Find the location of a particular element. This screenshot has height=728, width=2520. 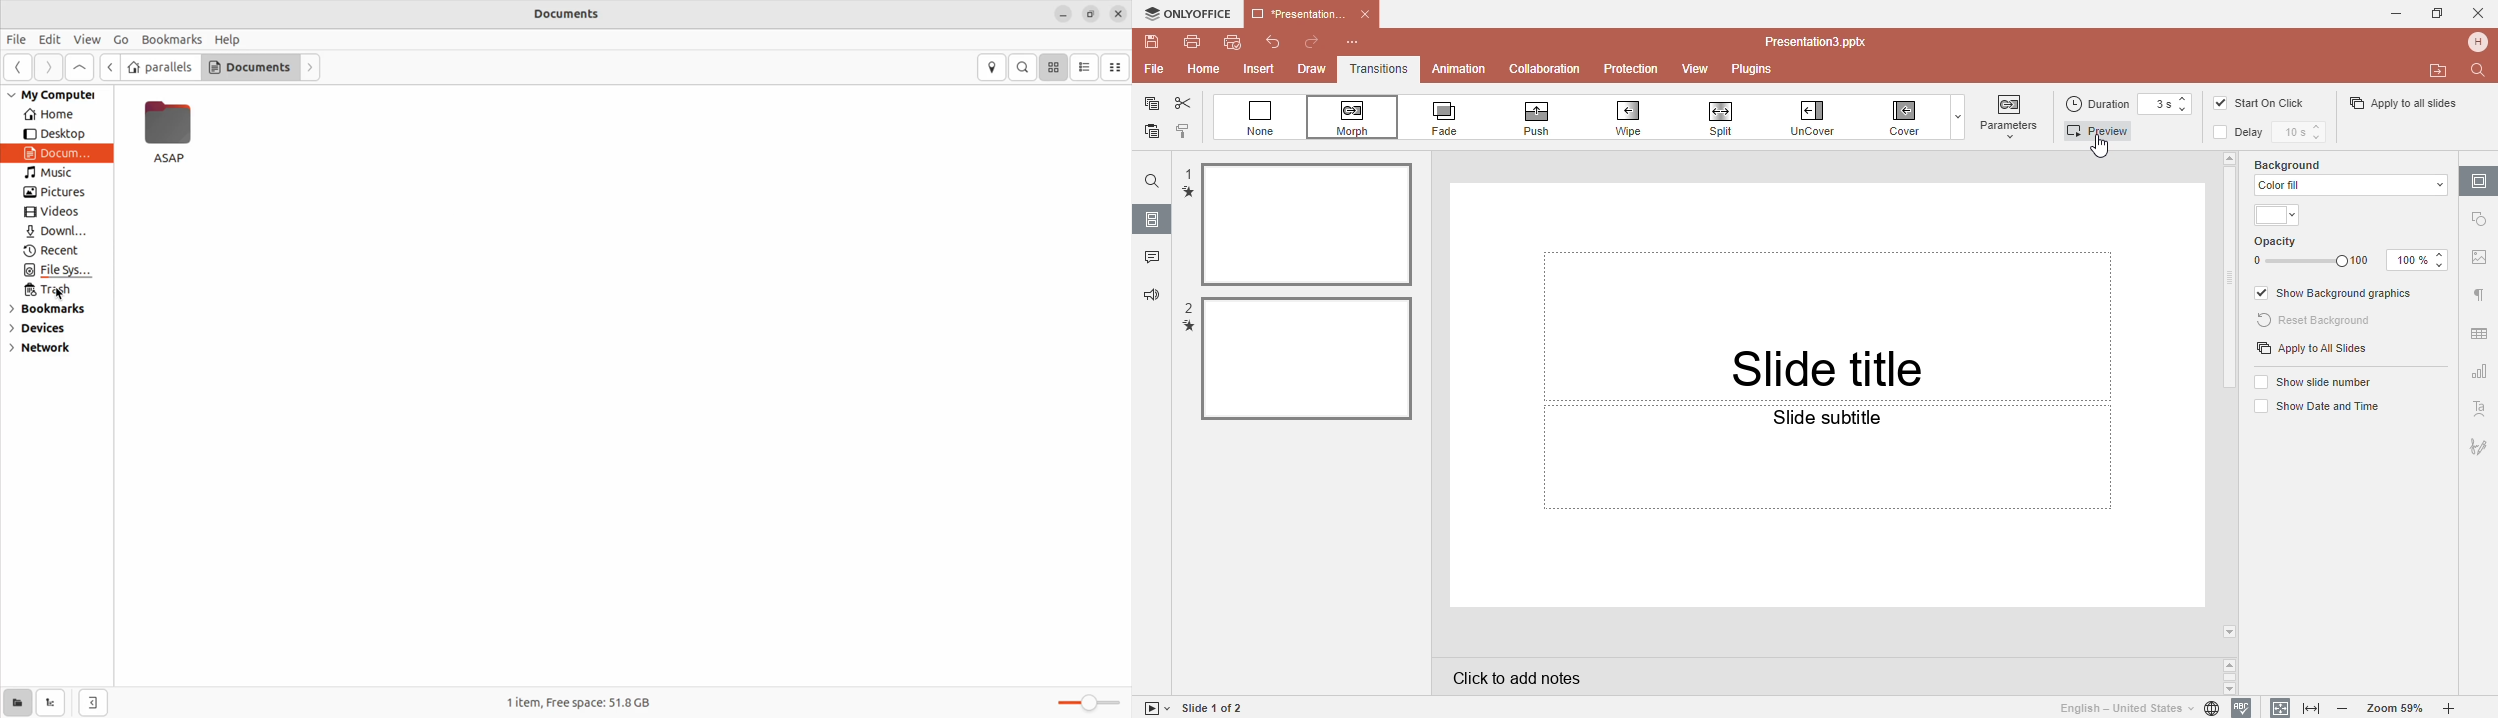

forward is located at coordinates (45, 69).